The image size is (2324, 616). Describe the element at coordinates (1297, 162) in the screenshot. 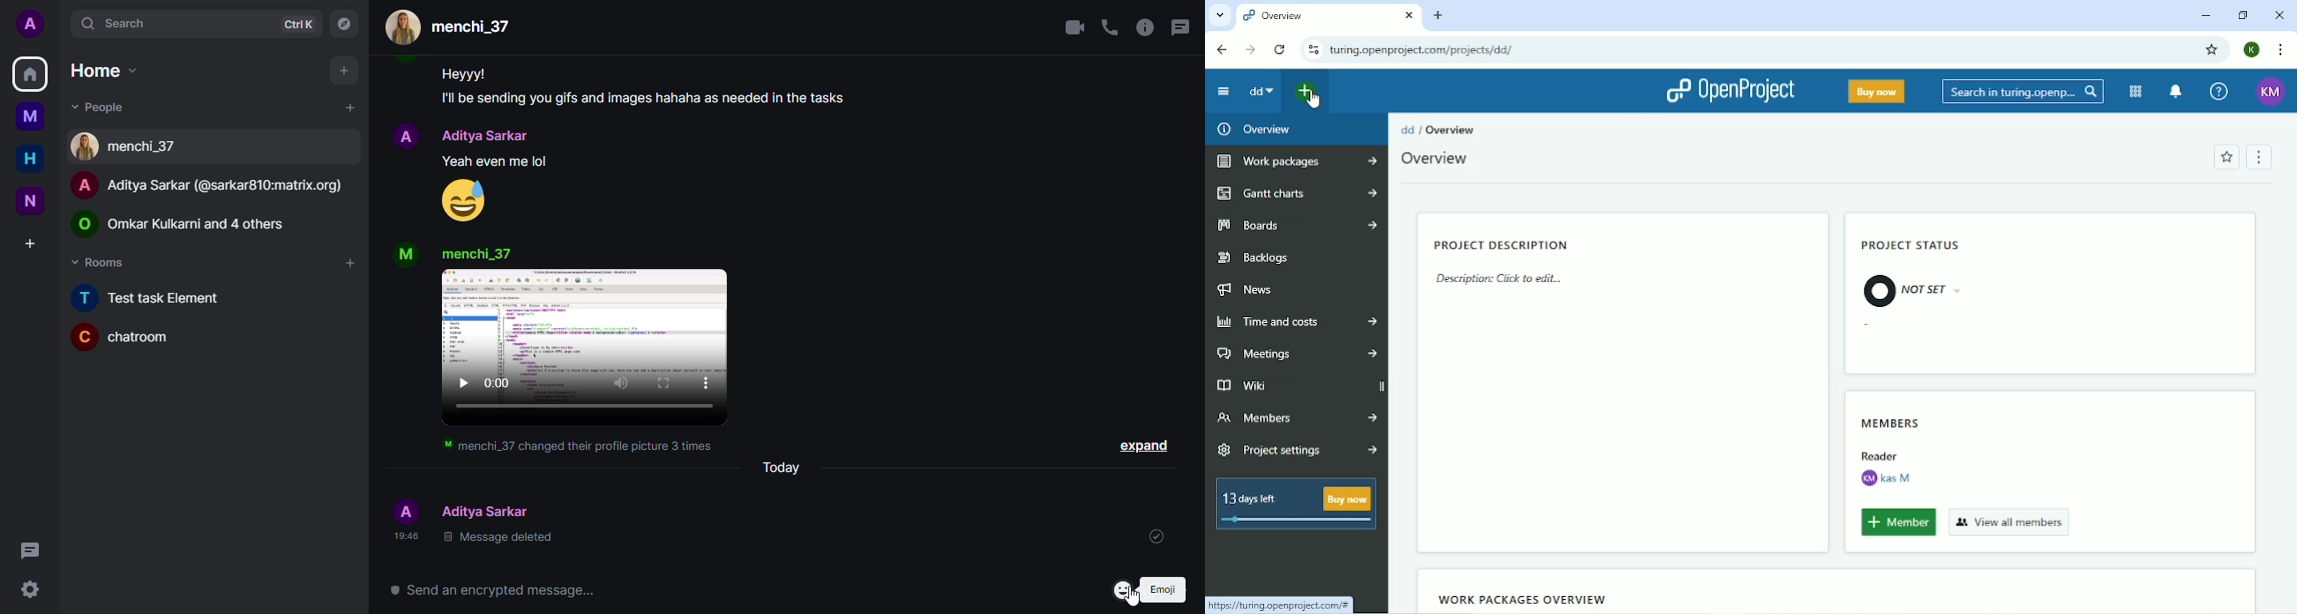

I see `Work packages` at that location.